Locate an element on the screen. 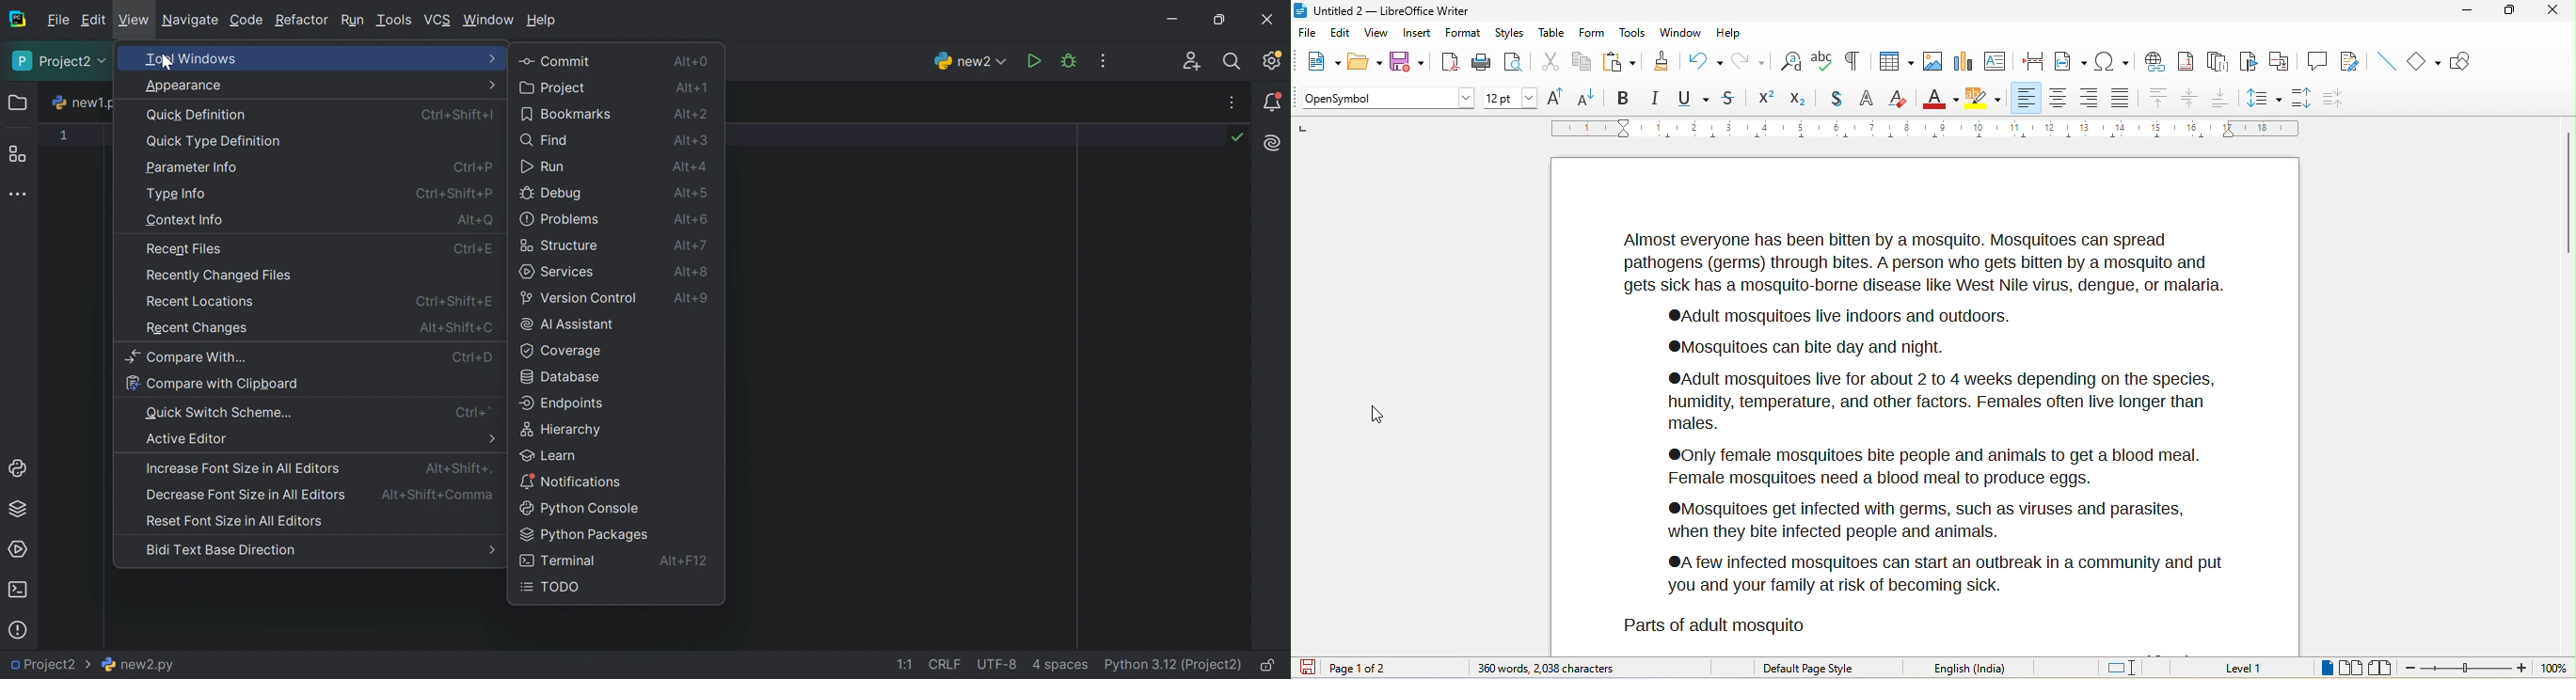  strikethrough is located at coordinates (1734, 98).